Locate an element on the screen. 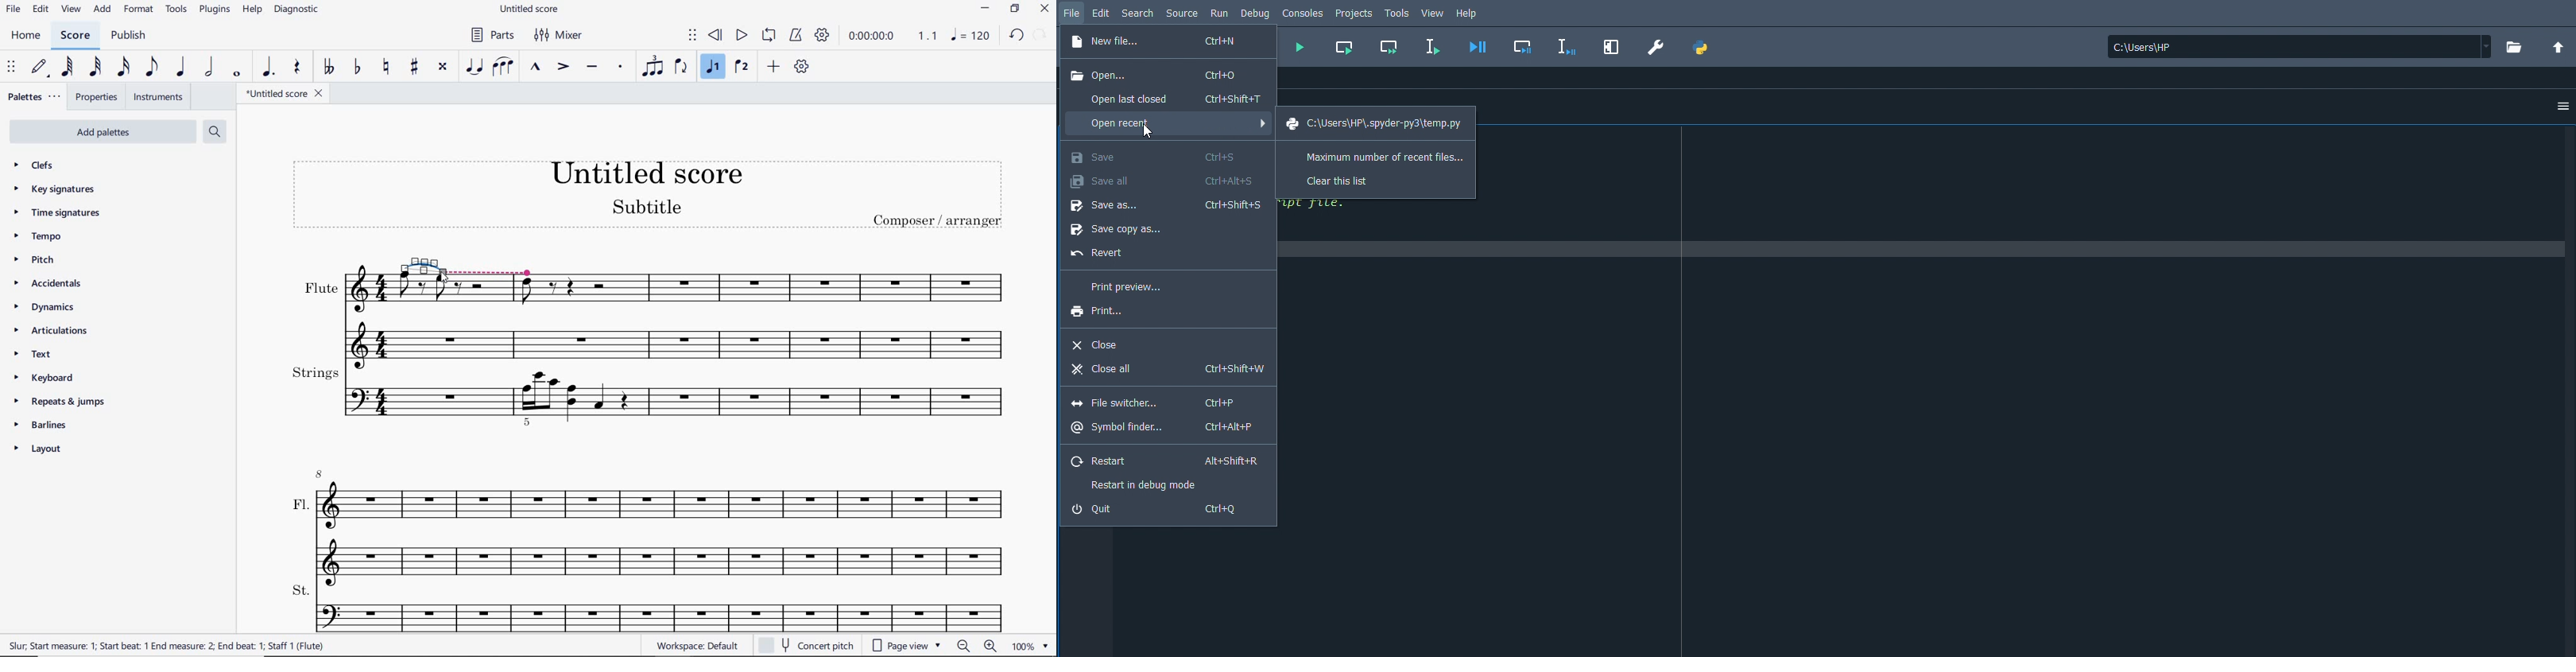 The image size is (2576, 672). format is located at coordinates (137, 10).